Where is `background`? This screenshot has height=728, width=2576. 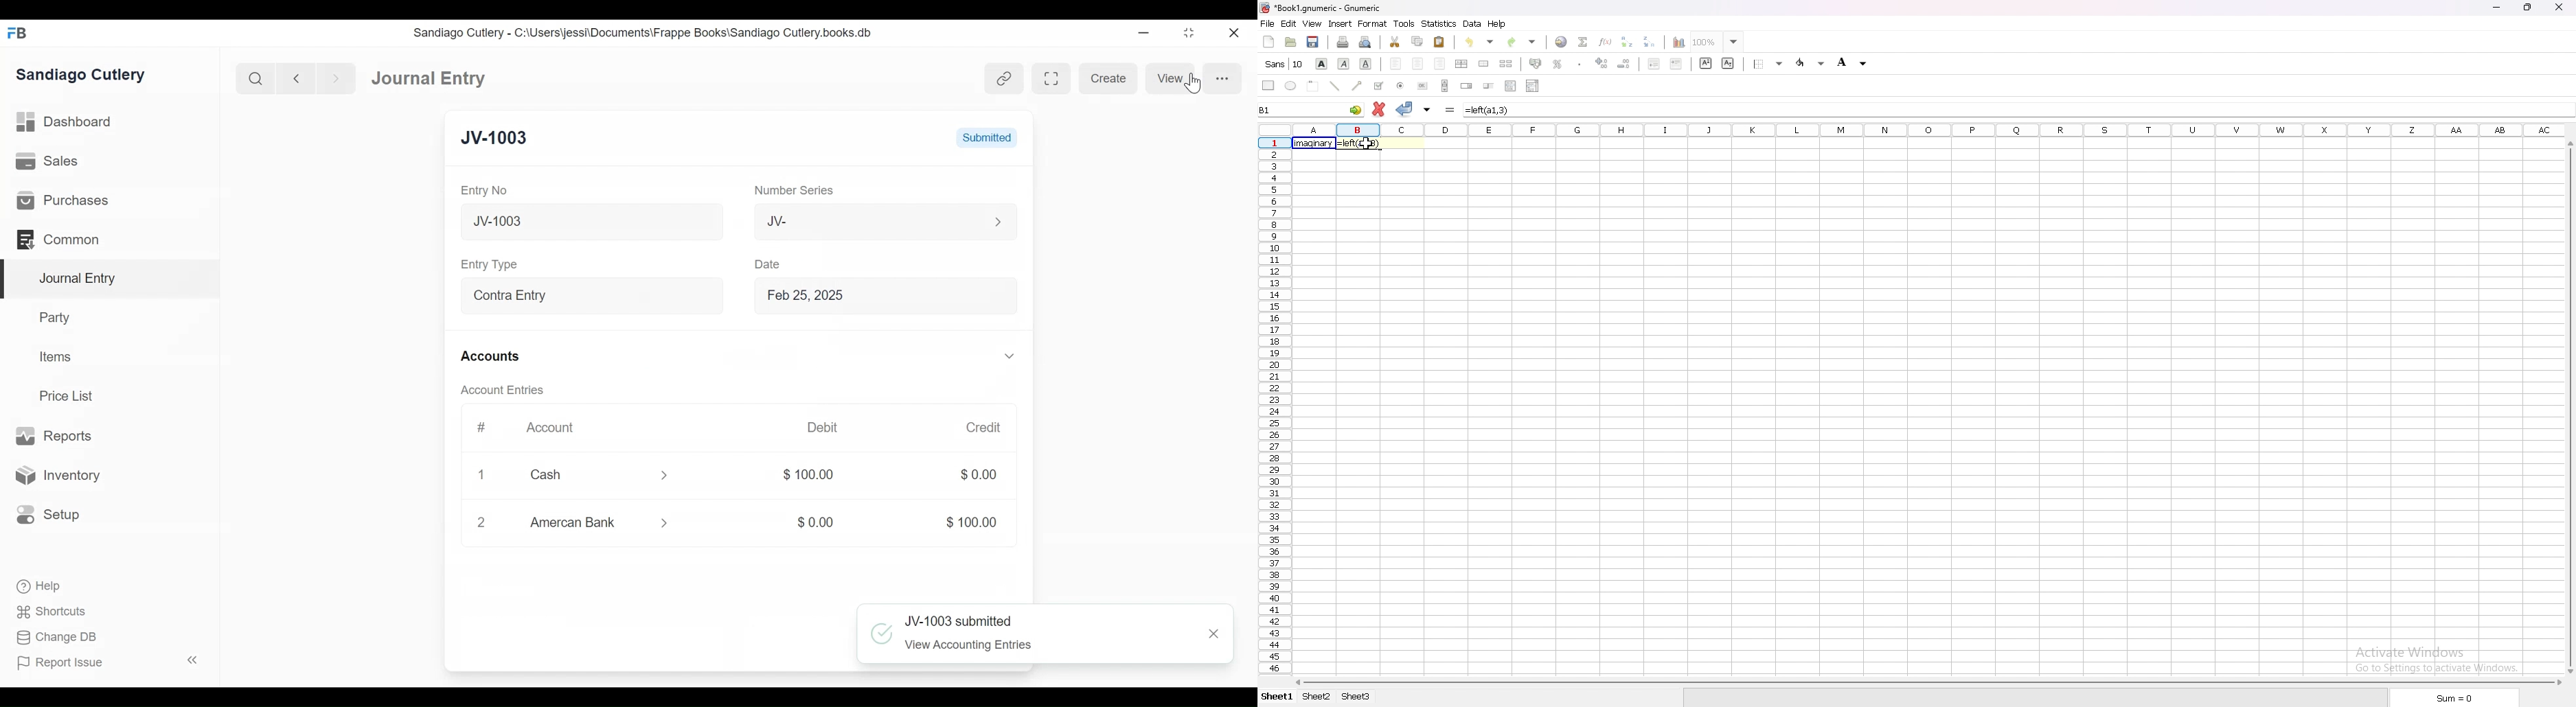 background is located at coordinates (1853, 64).